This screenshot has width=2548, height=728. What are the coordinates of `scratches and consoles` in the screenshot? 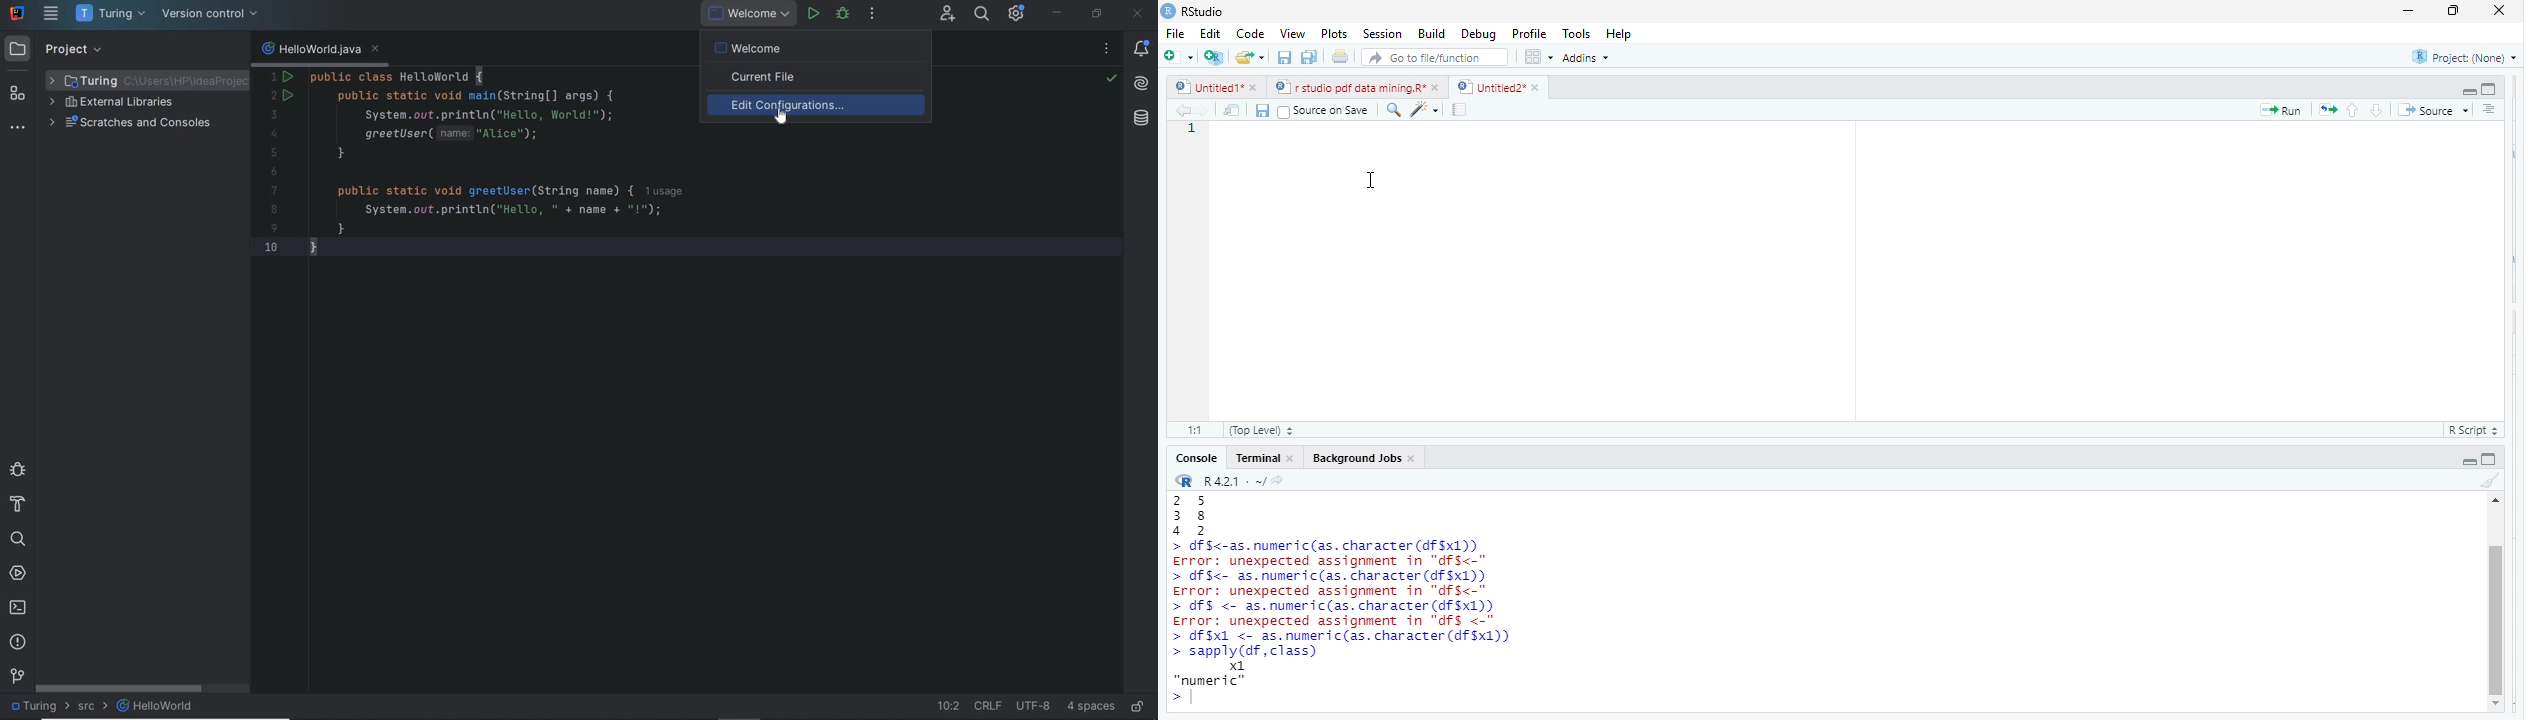 It's located at (130, 124).